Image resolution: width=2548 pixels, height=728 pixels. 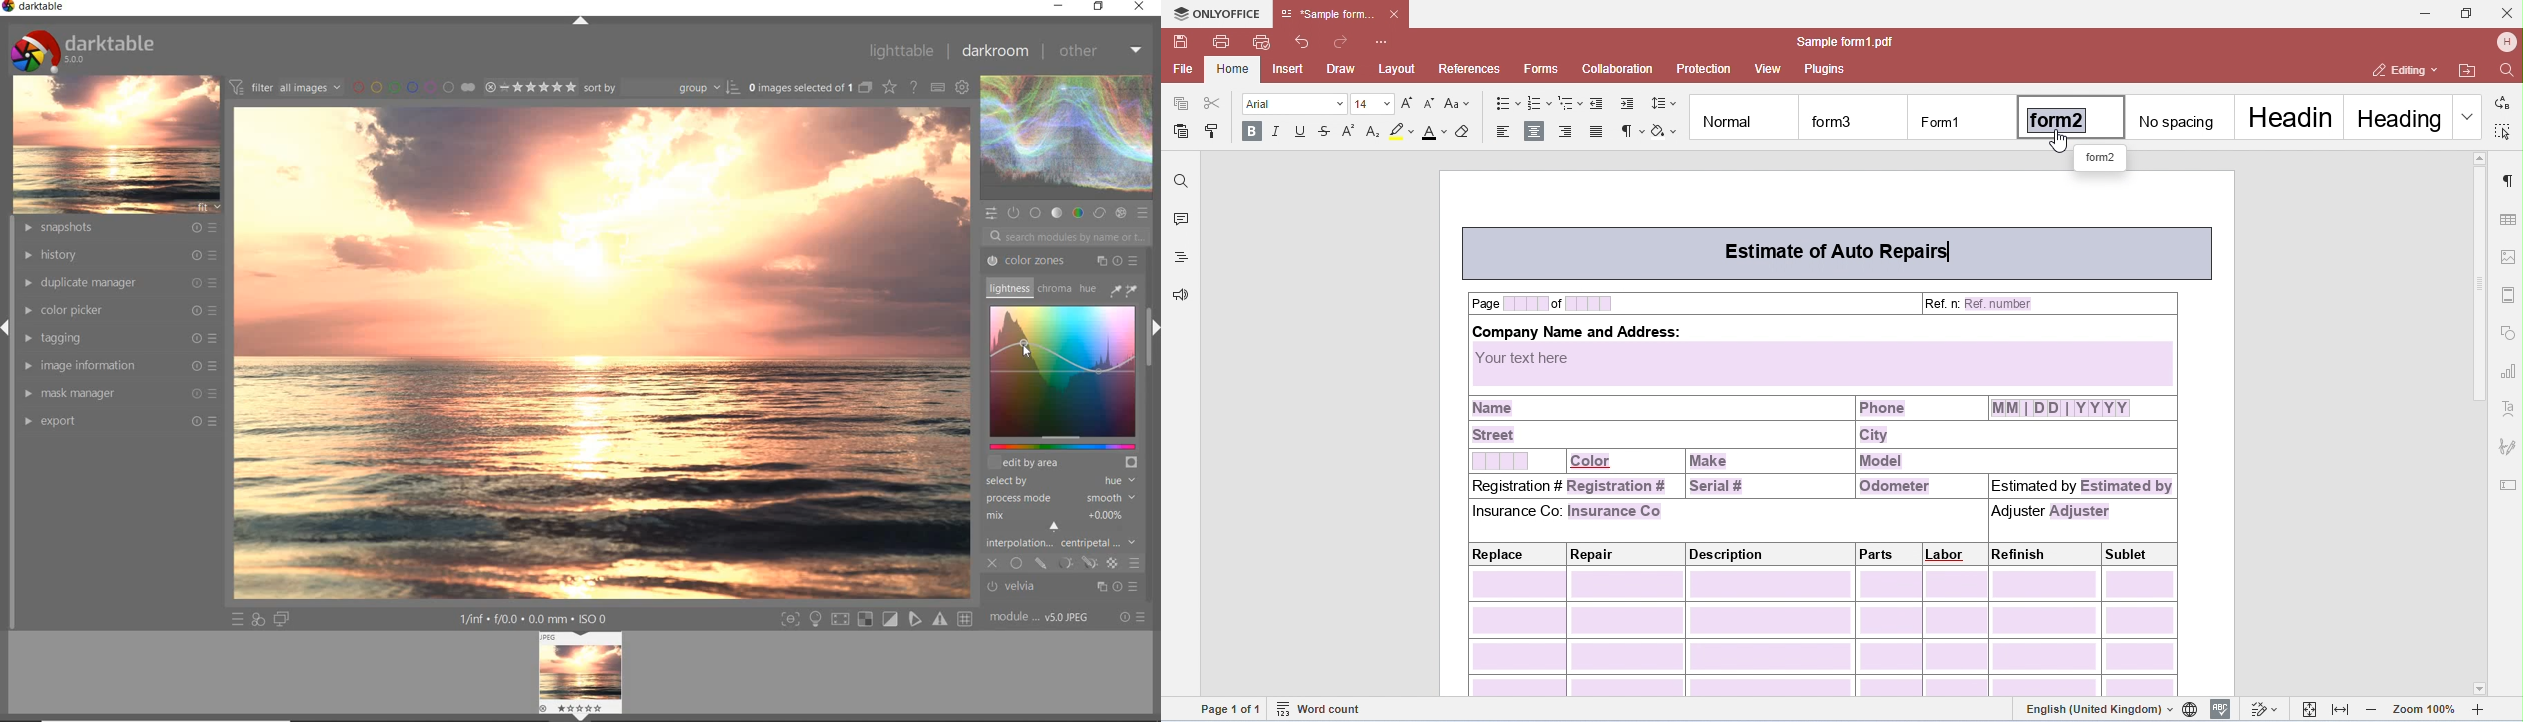 I want to click on SELSECTED IMAGE, so click(x=798, y=87).